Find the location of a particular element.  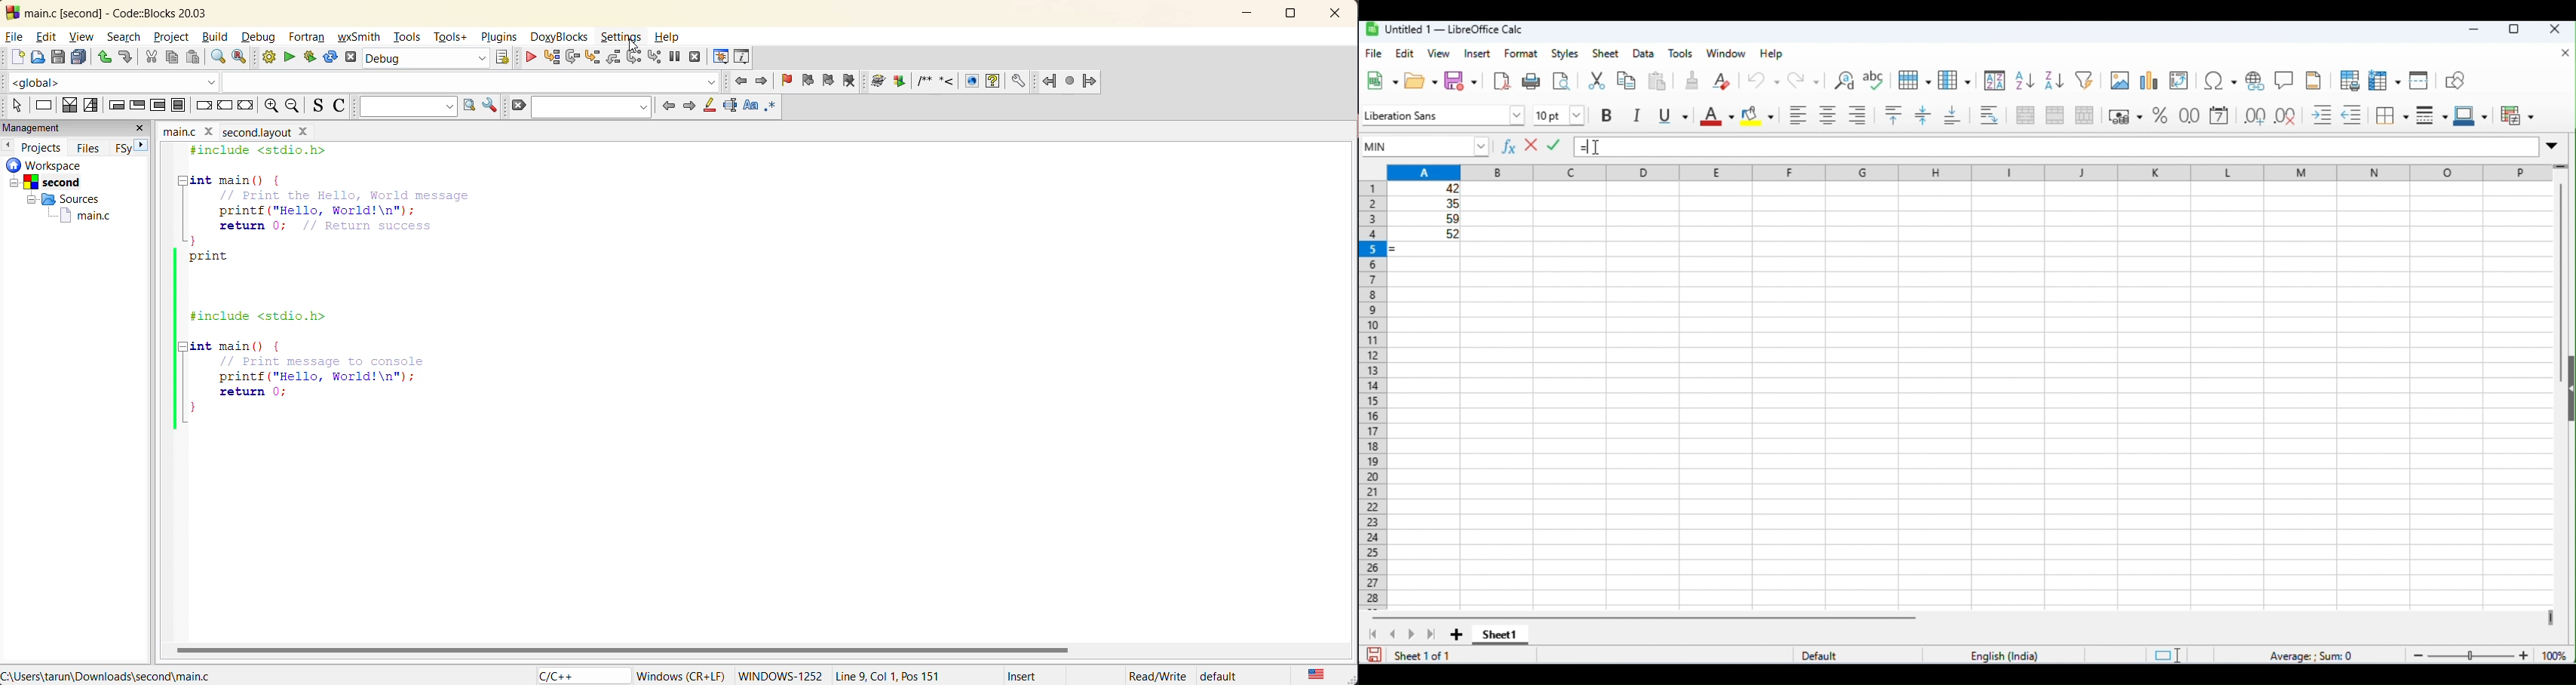

close is located at coordinates (305, 132).